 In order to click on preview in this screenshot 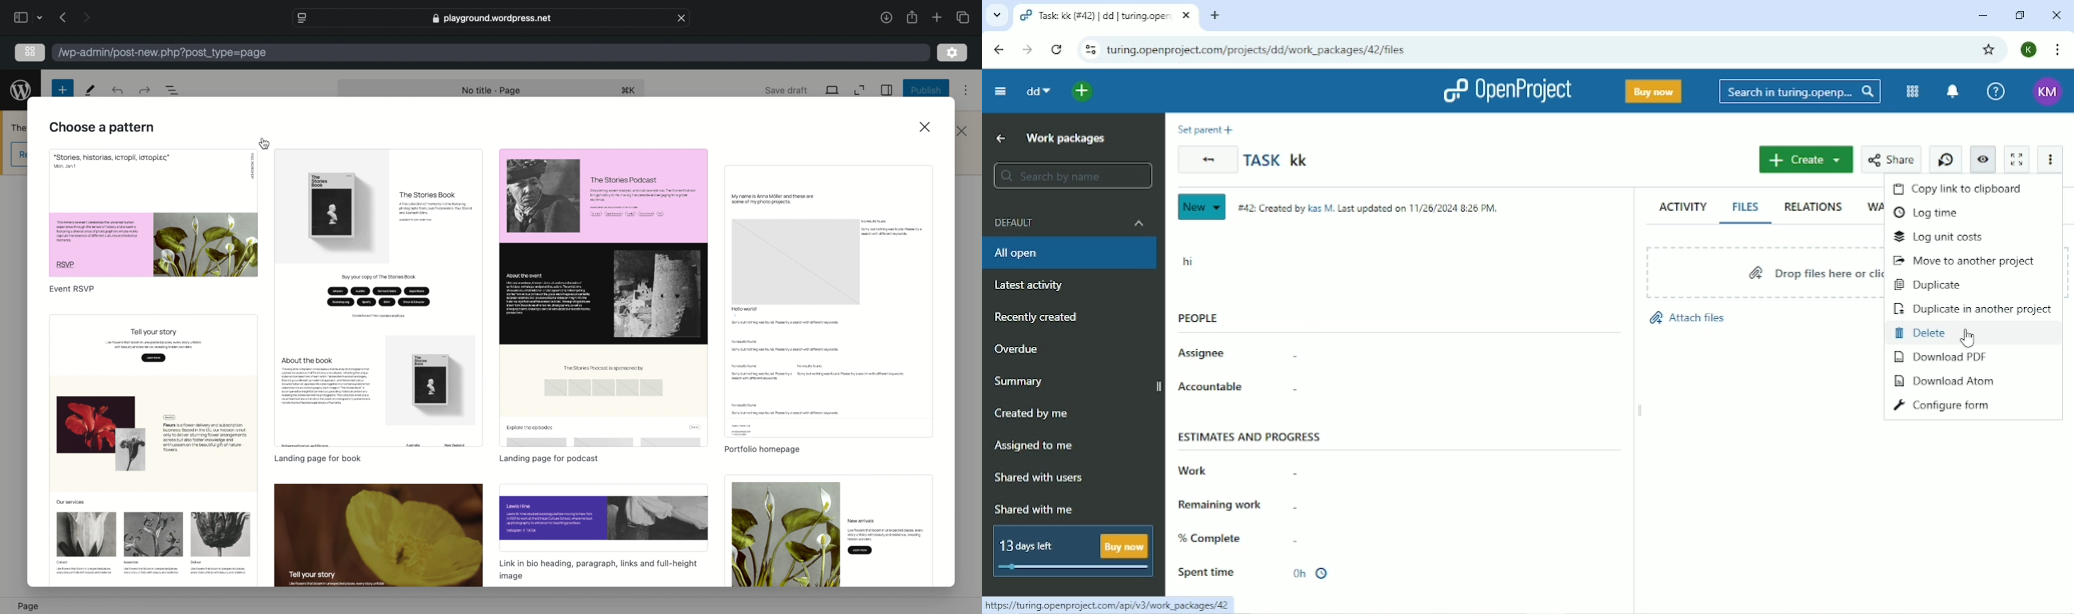, I will do `click(154, 213)`.